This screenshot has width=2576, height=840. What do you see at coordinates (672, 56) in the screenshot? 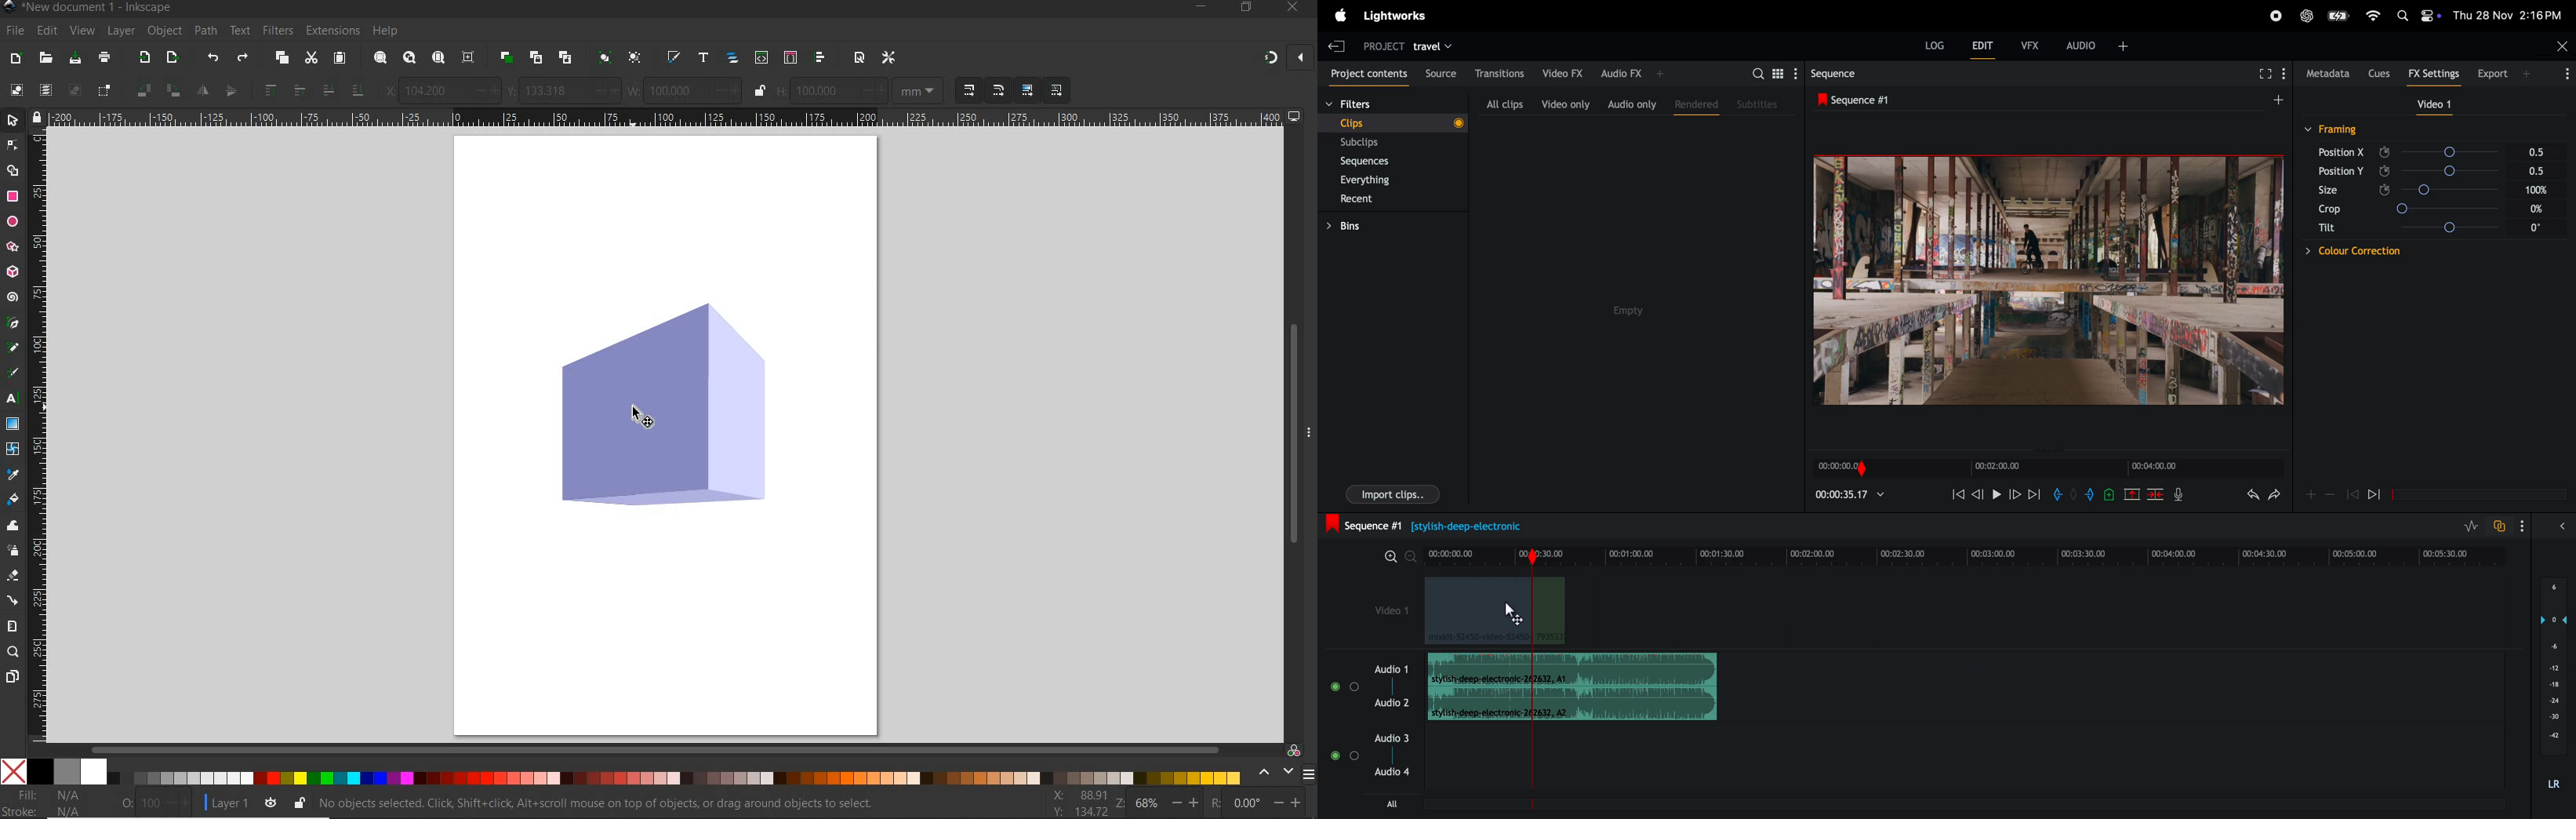
I see `OPEN FILL & STROKE` at bounding box center [672, 56].